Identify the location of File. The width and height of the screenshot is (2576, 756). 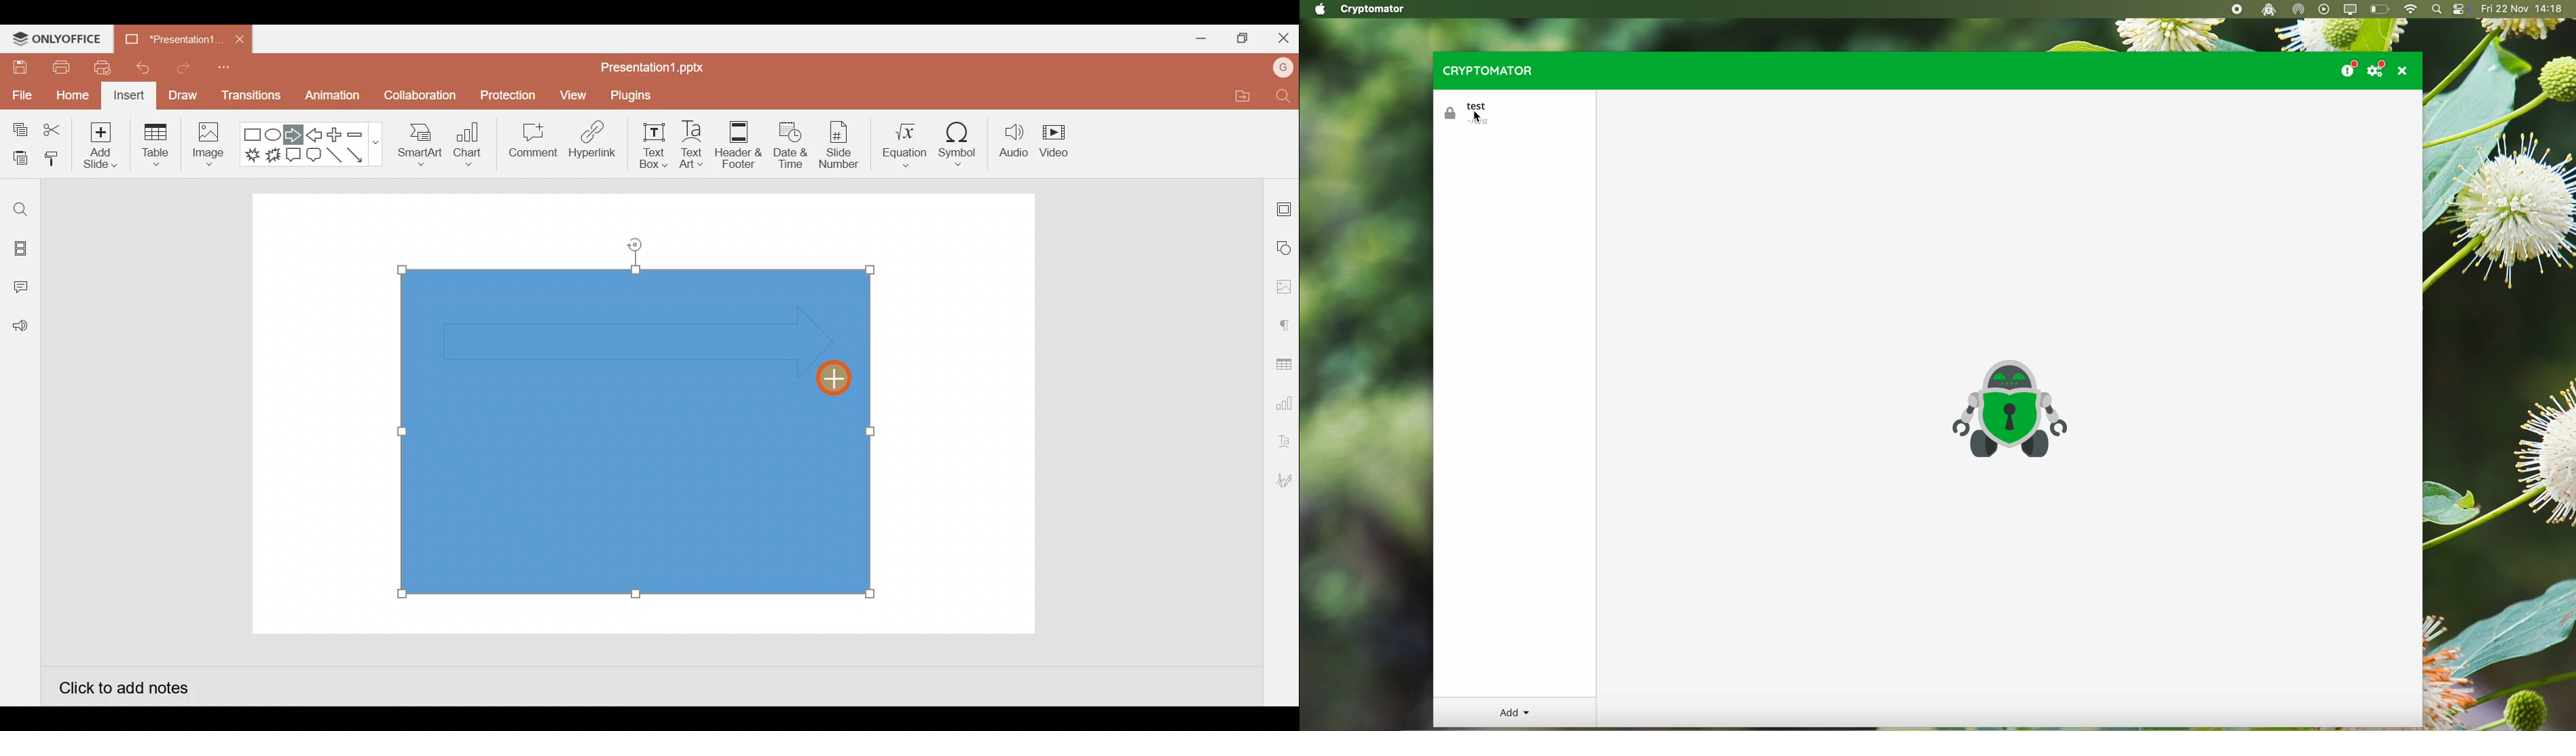
(20, 93).